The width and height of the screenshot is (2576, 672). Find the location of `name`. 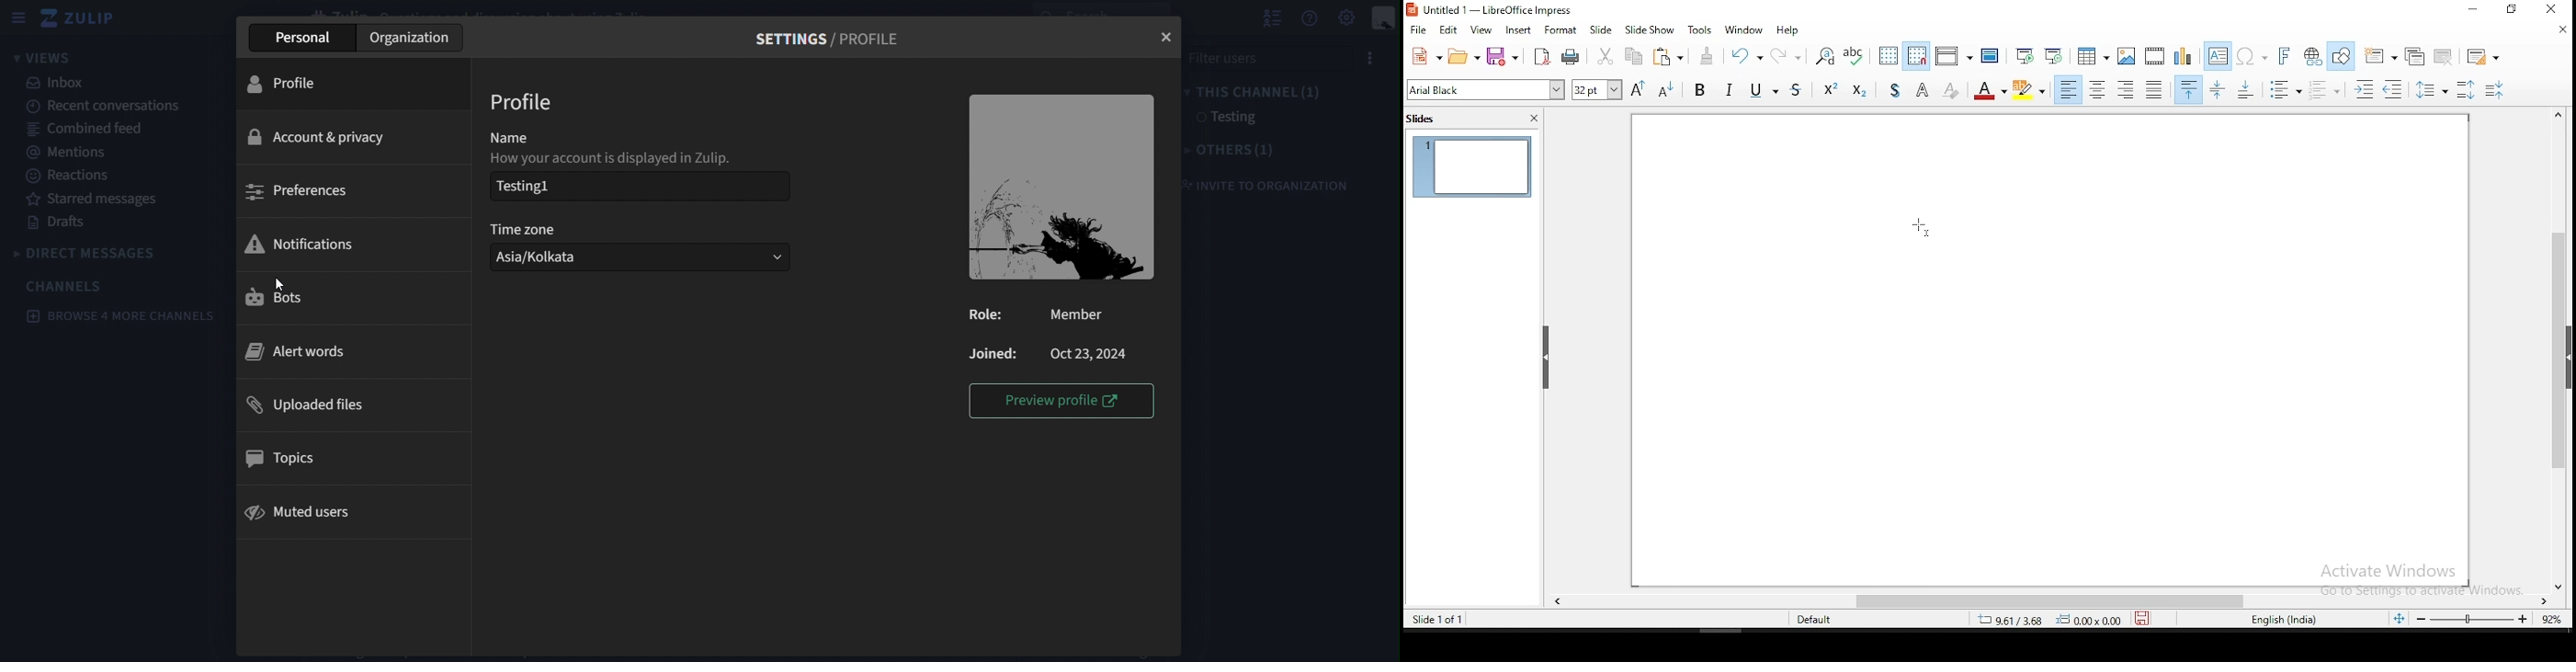

name is located at coordinates (519, 134).